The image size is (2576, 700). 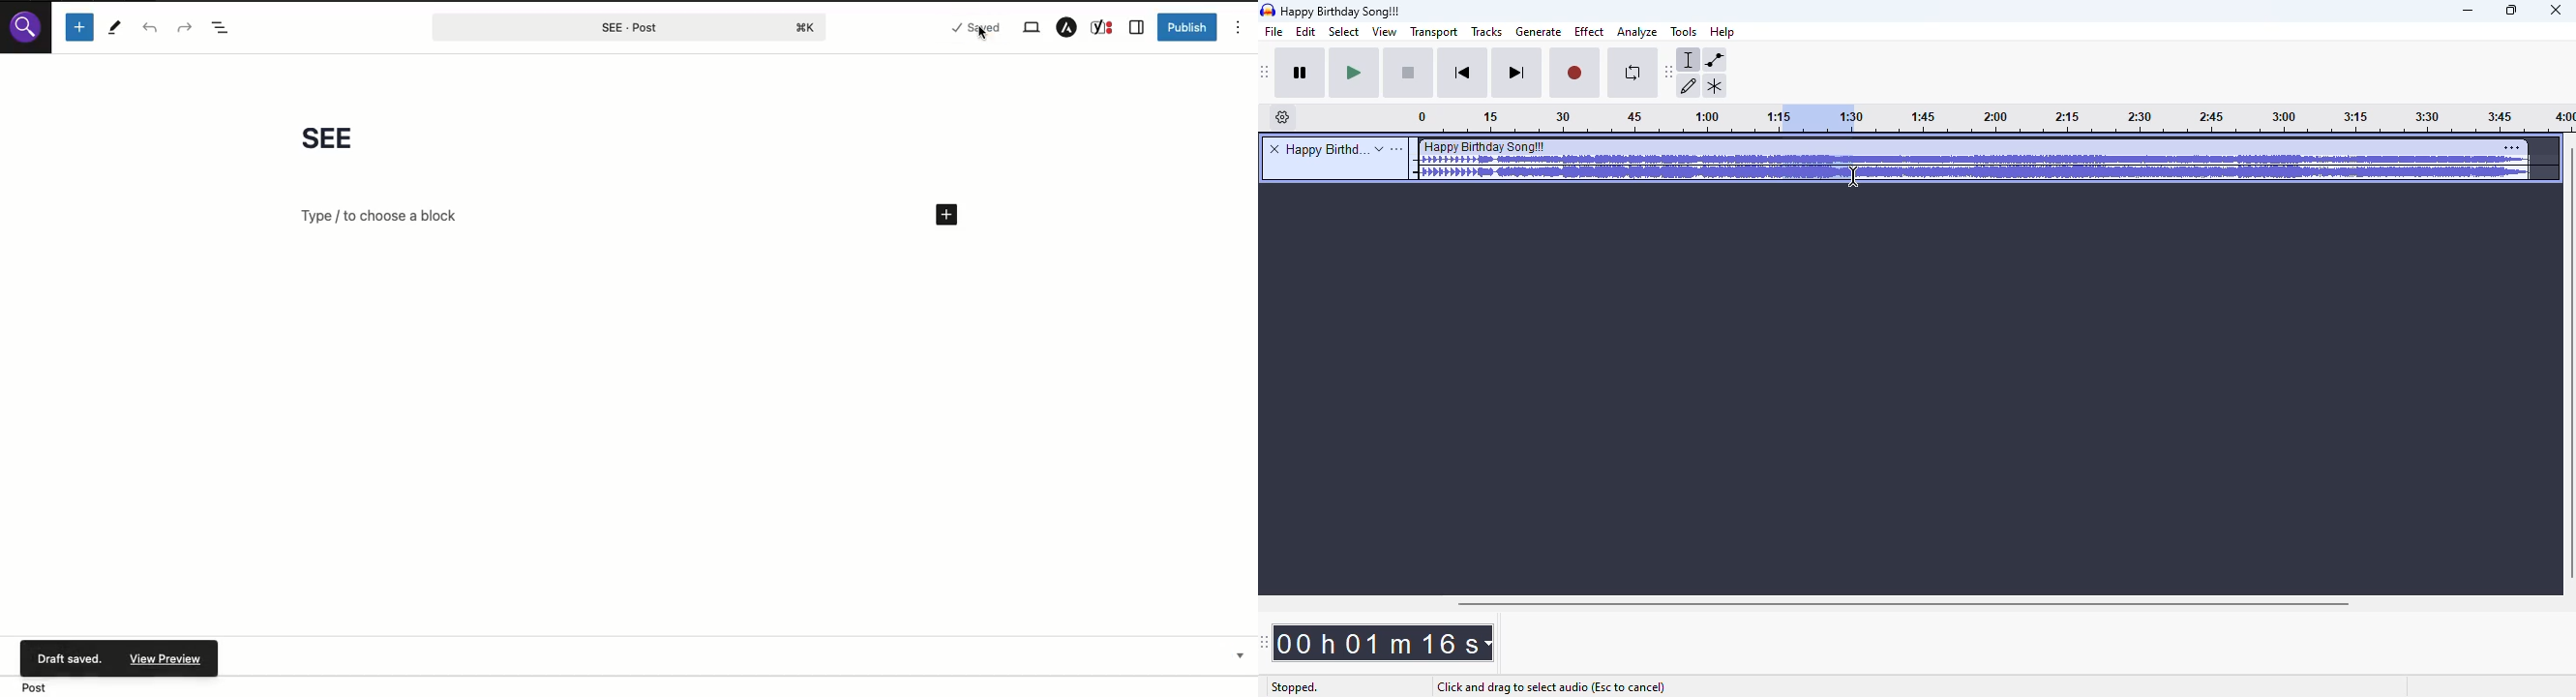 What do you see at coordinates (1379, 149) in the screenshot?
I see `expand` at bounding box center [1379, 149].